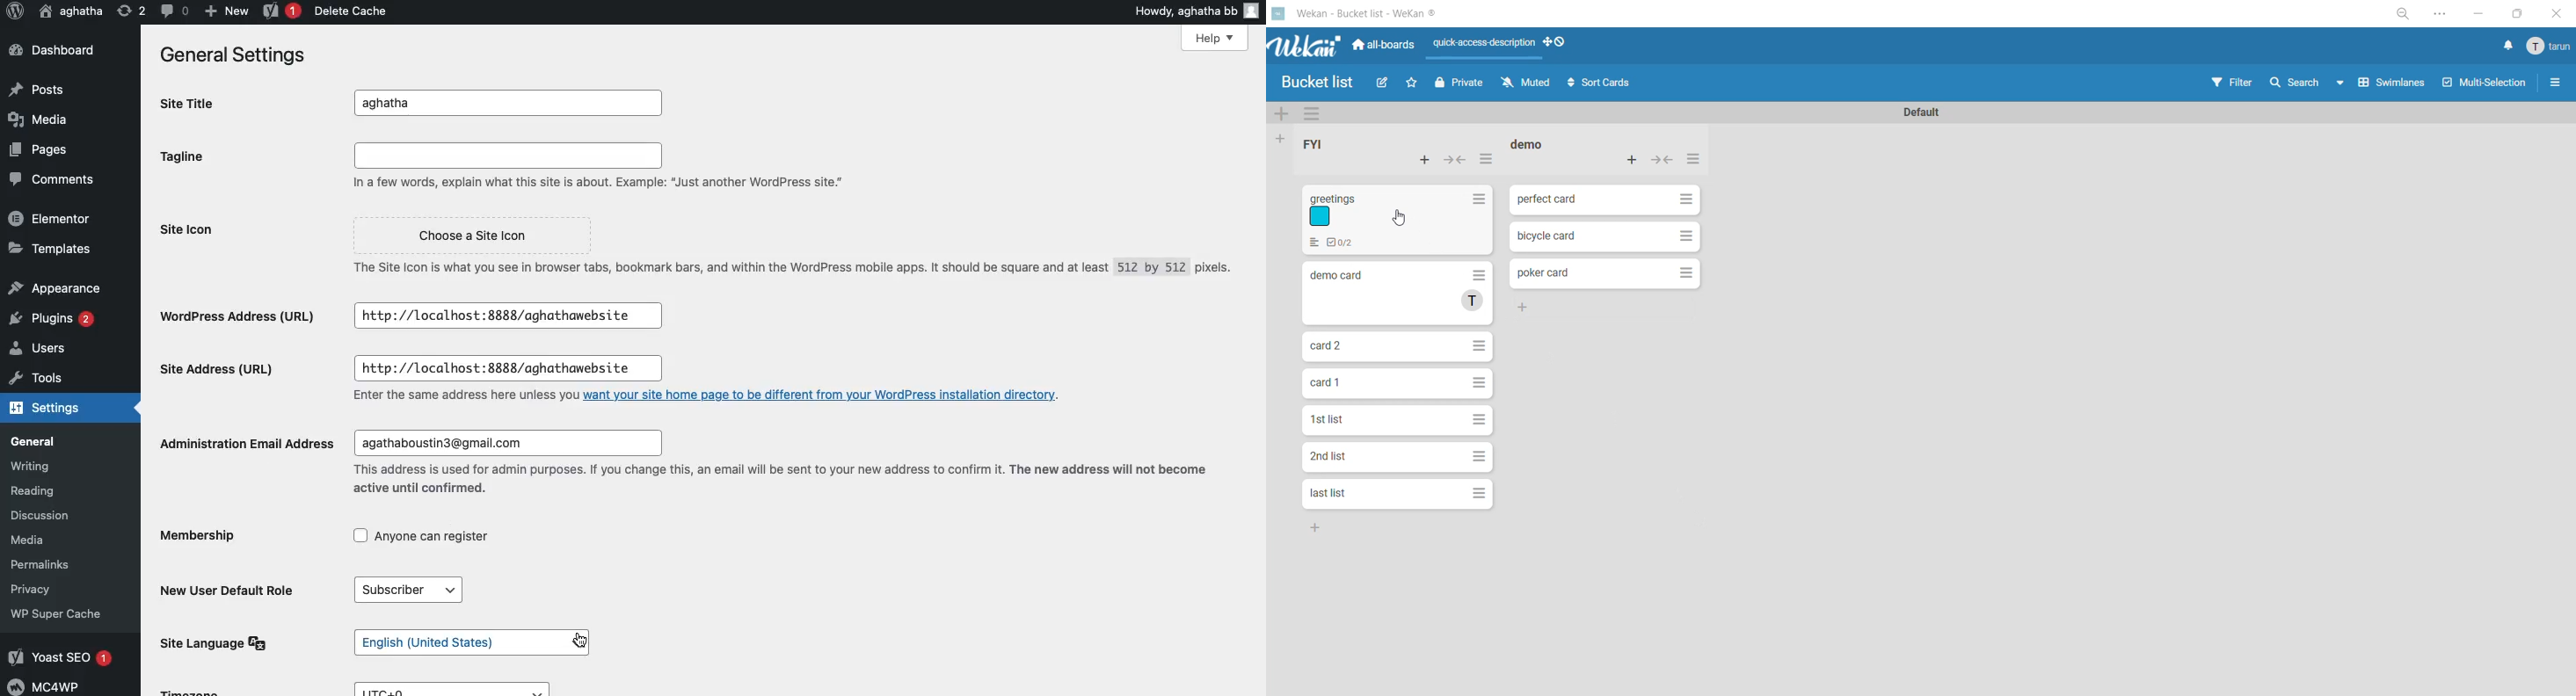  Describe the element at coordinates (192, 691) in the screenshot. I see `Timezone` at that location.